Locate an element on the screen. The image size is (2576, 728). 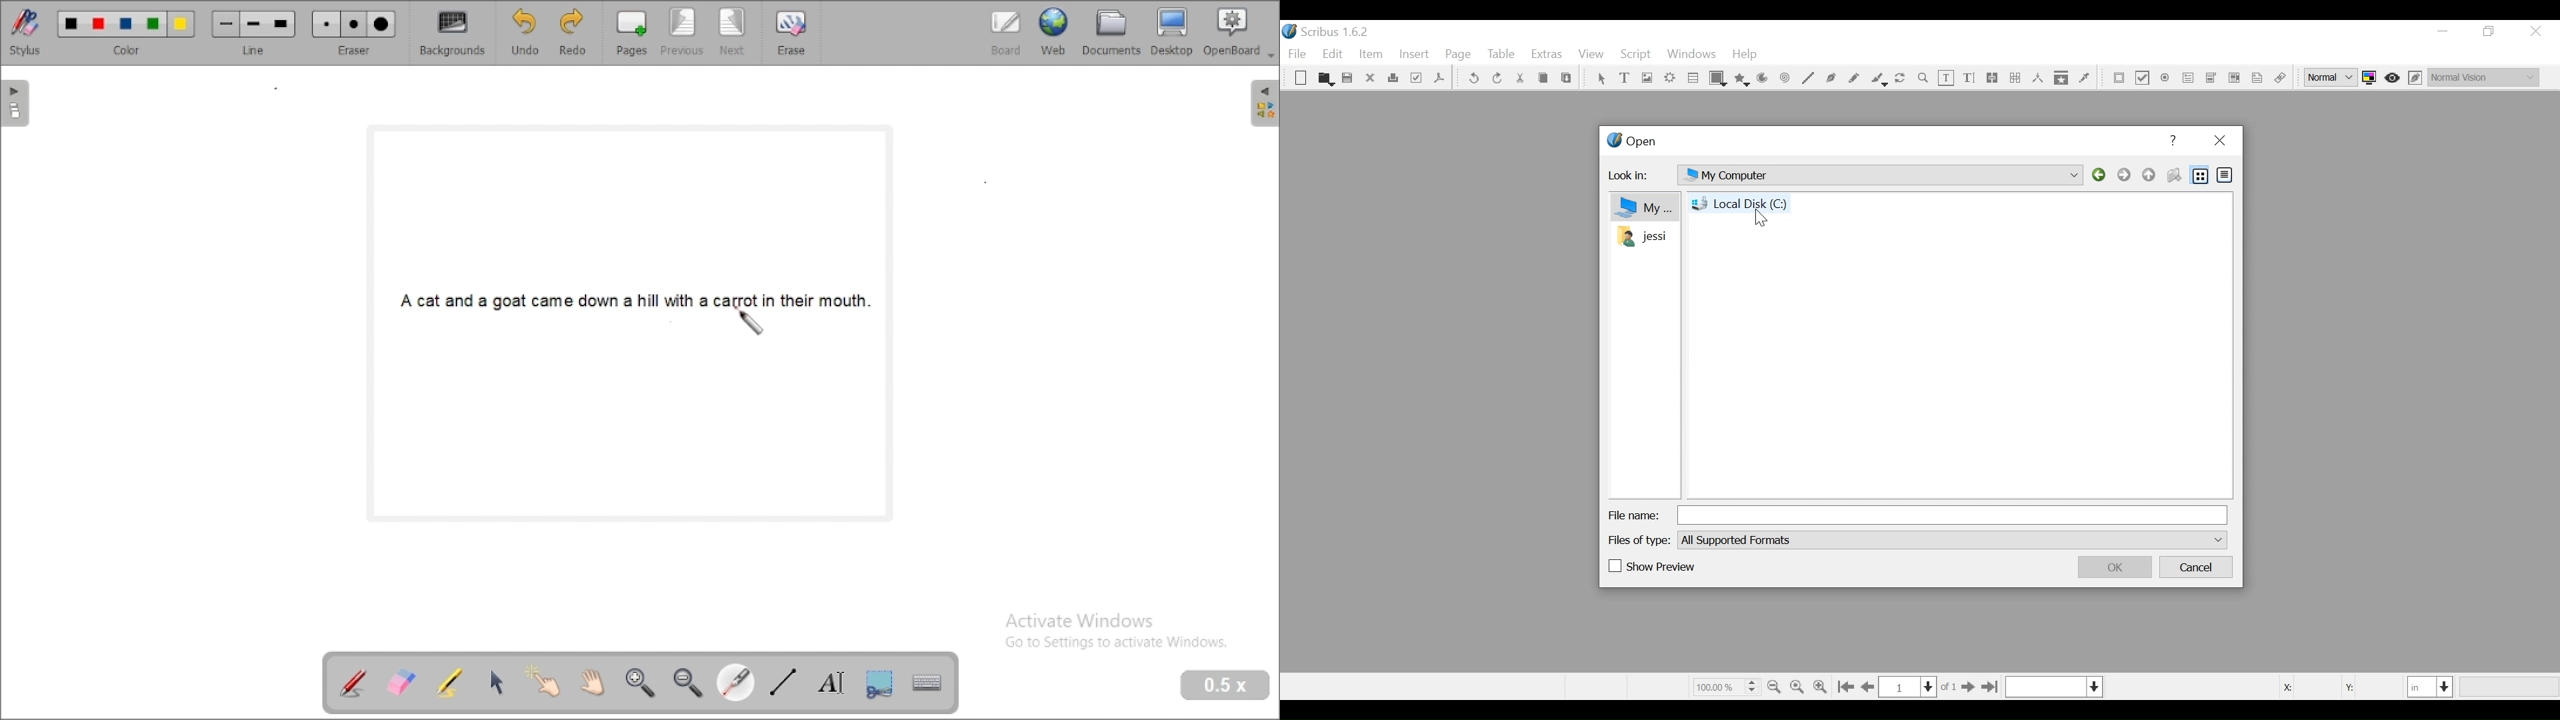
Insert is located at coordinates (1415, 57).